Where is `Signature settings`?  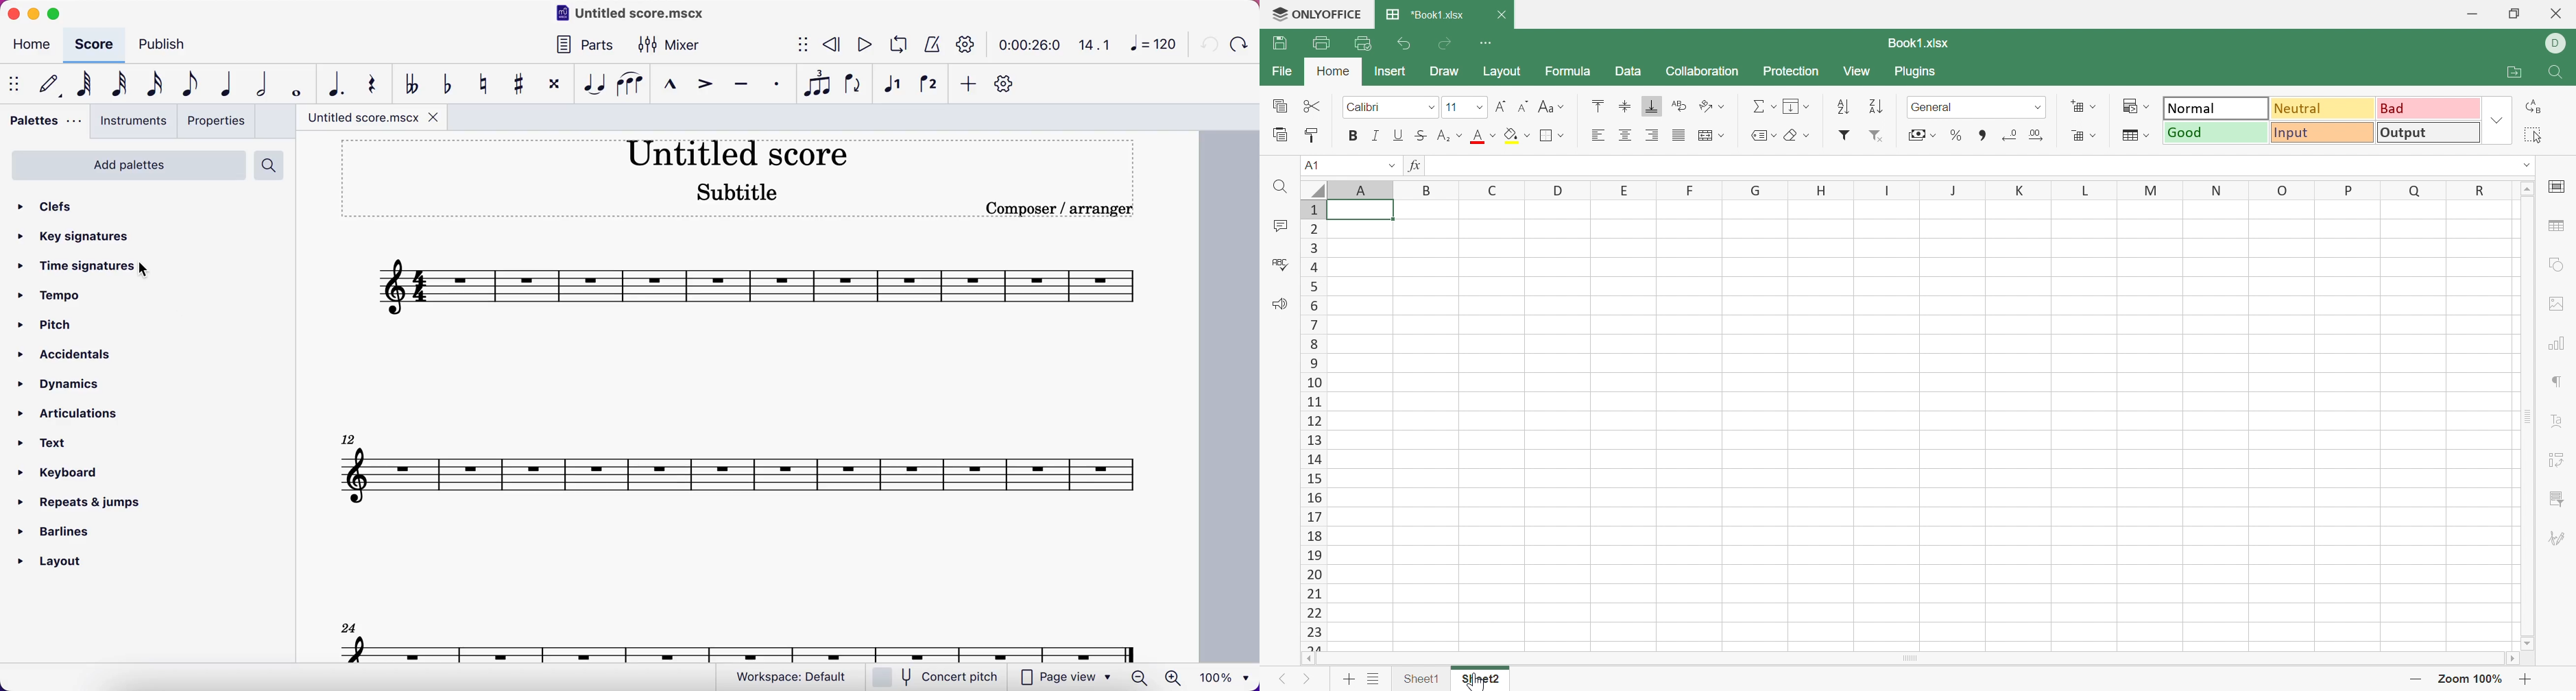
Signature settings is located at coordinates (2557, 537).